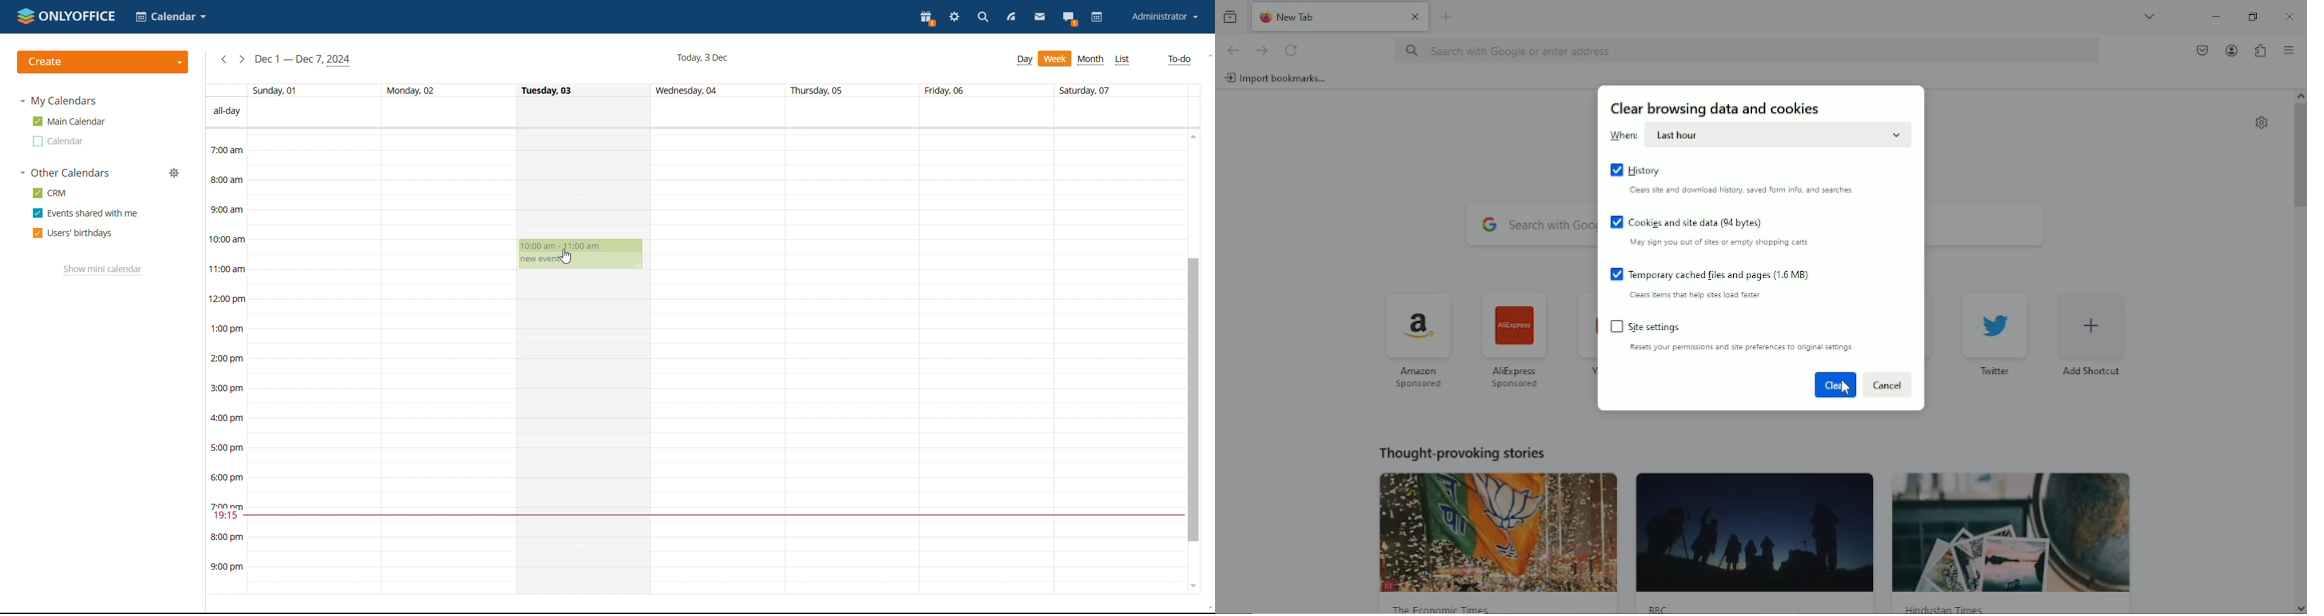  I want to click on Go forward, so click(1261, 50).